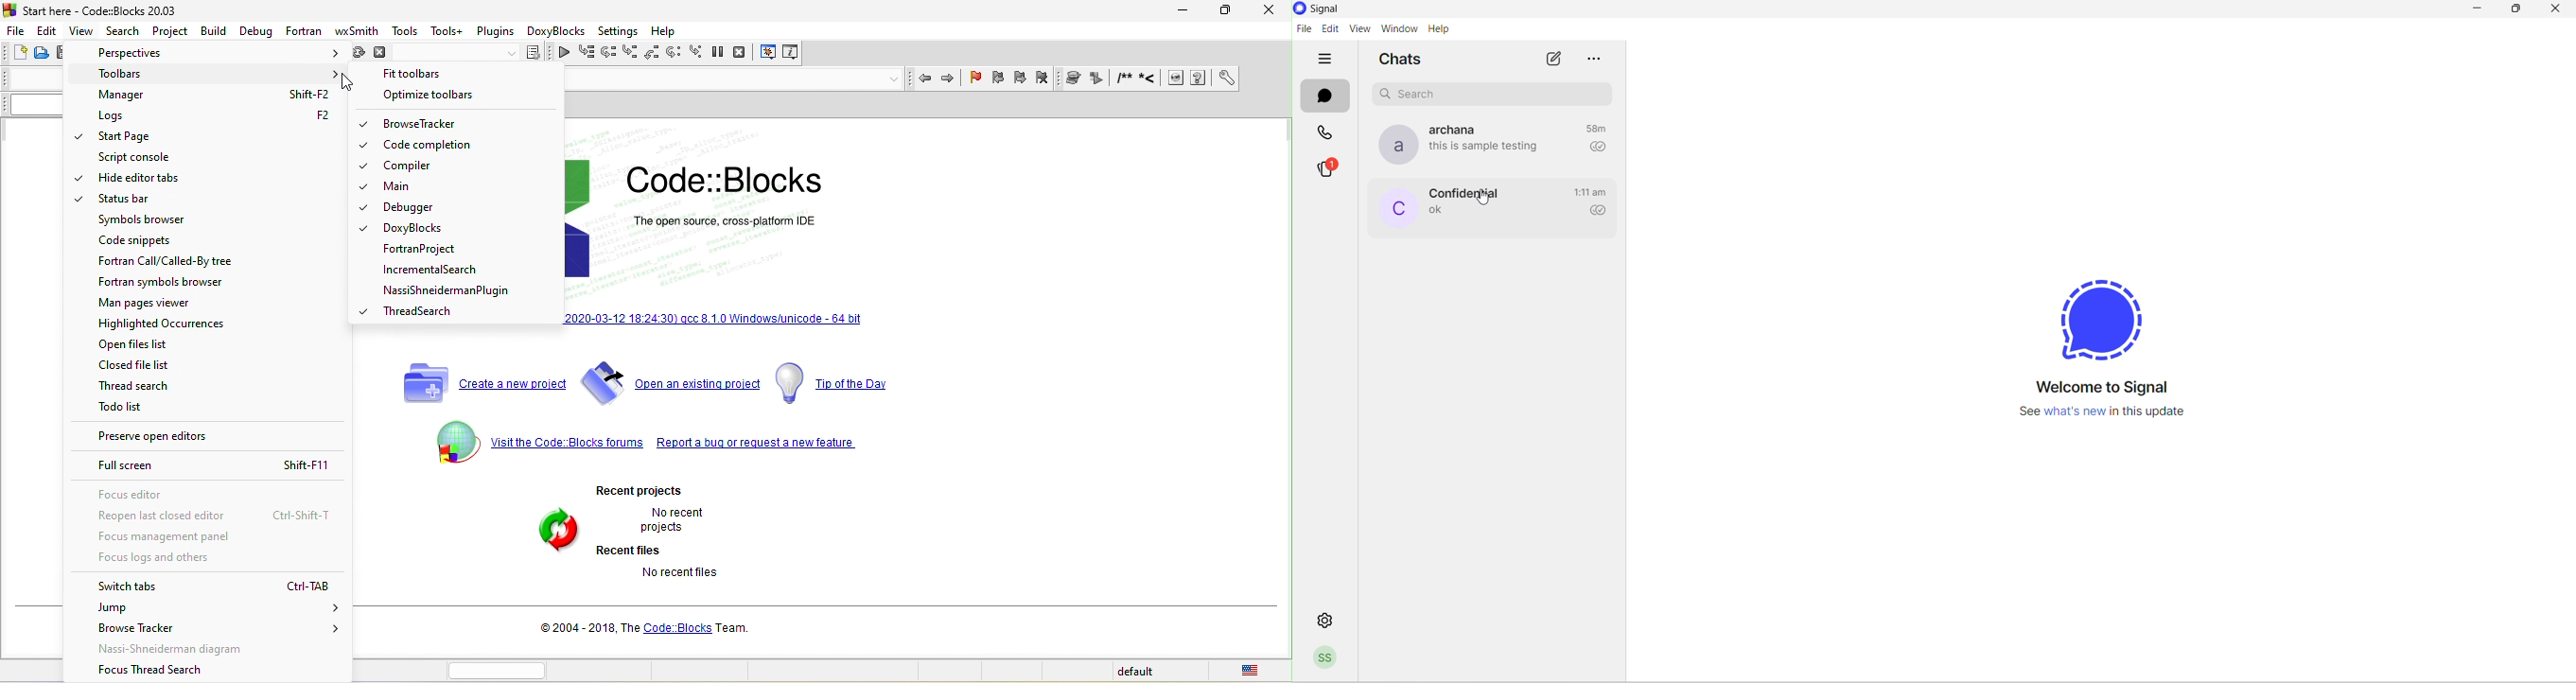 This screenshot has width=2576, height=700. I want to click on fortran symbols browser, so click(166, 285).